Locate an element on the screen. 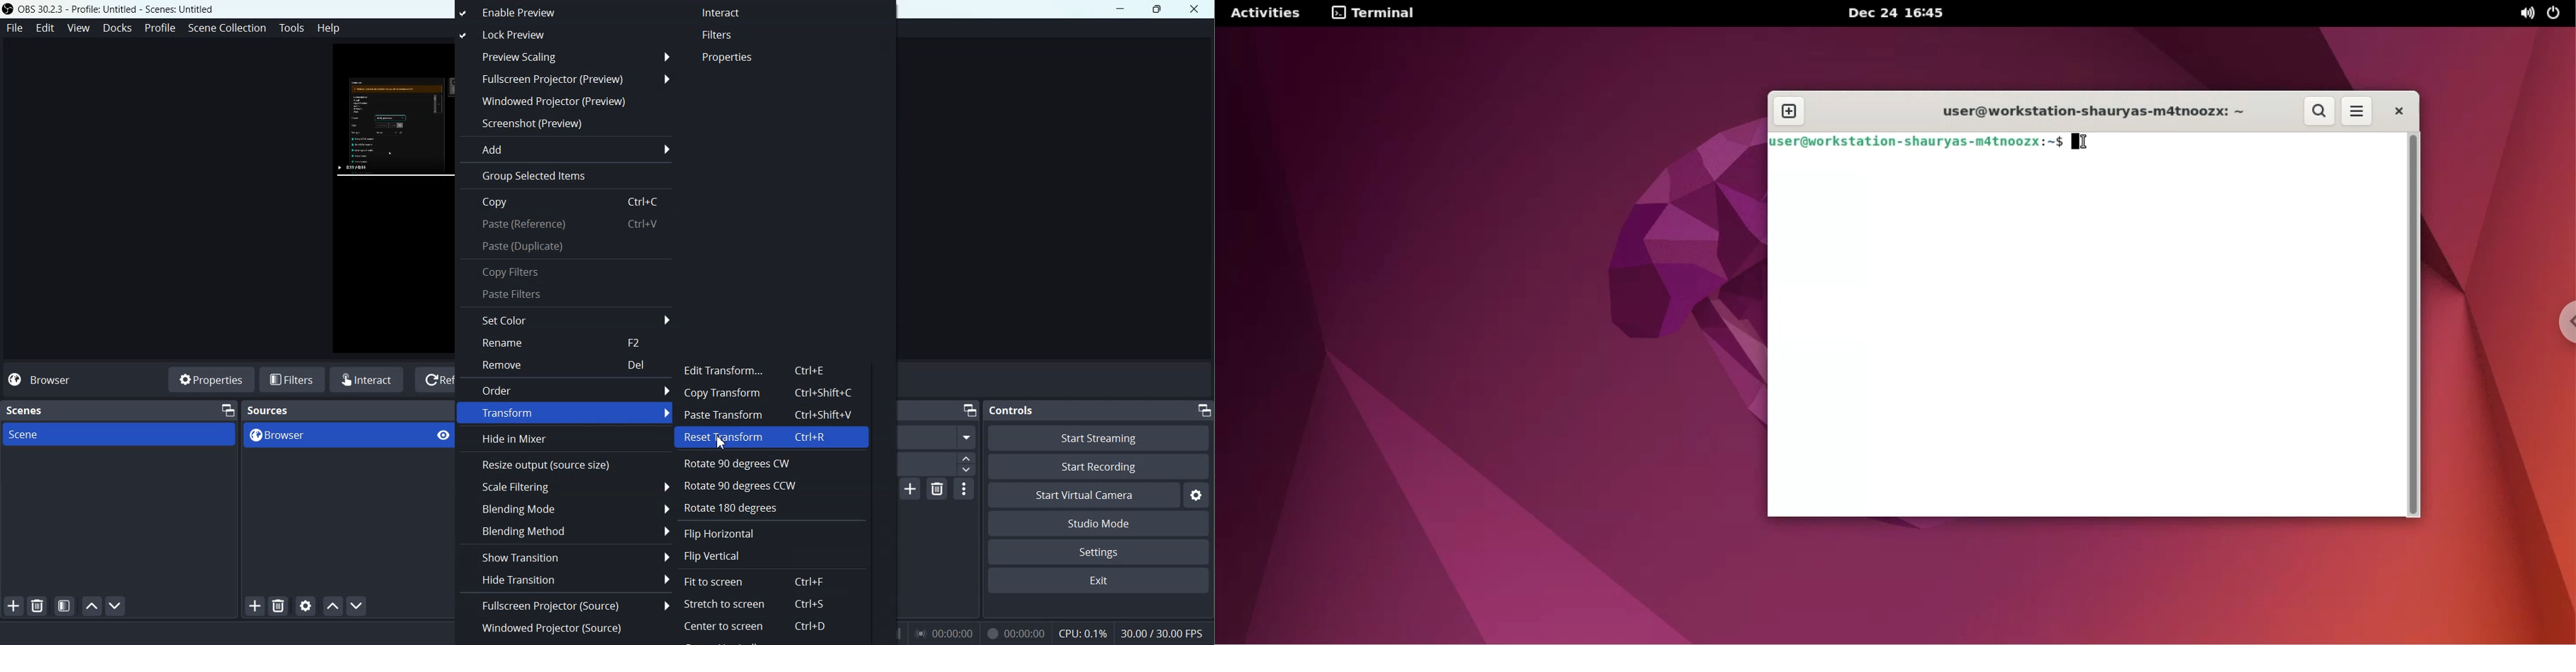 The width and height of the screenshot is (2576, 672). Minimize is located at coordinates (1205, 410).